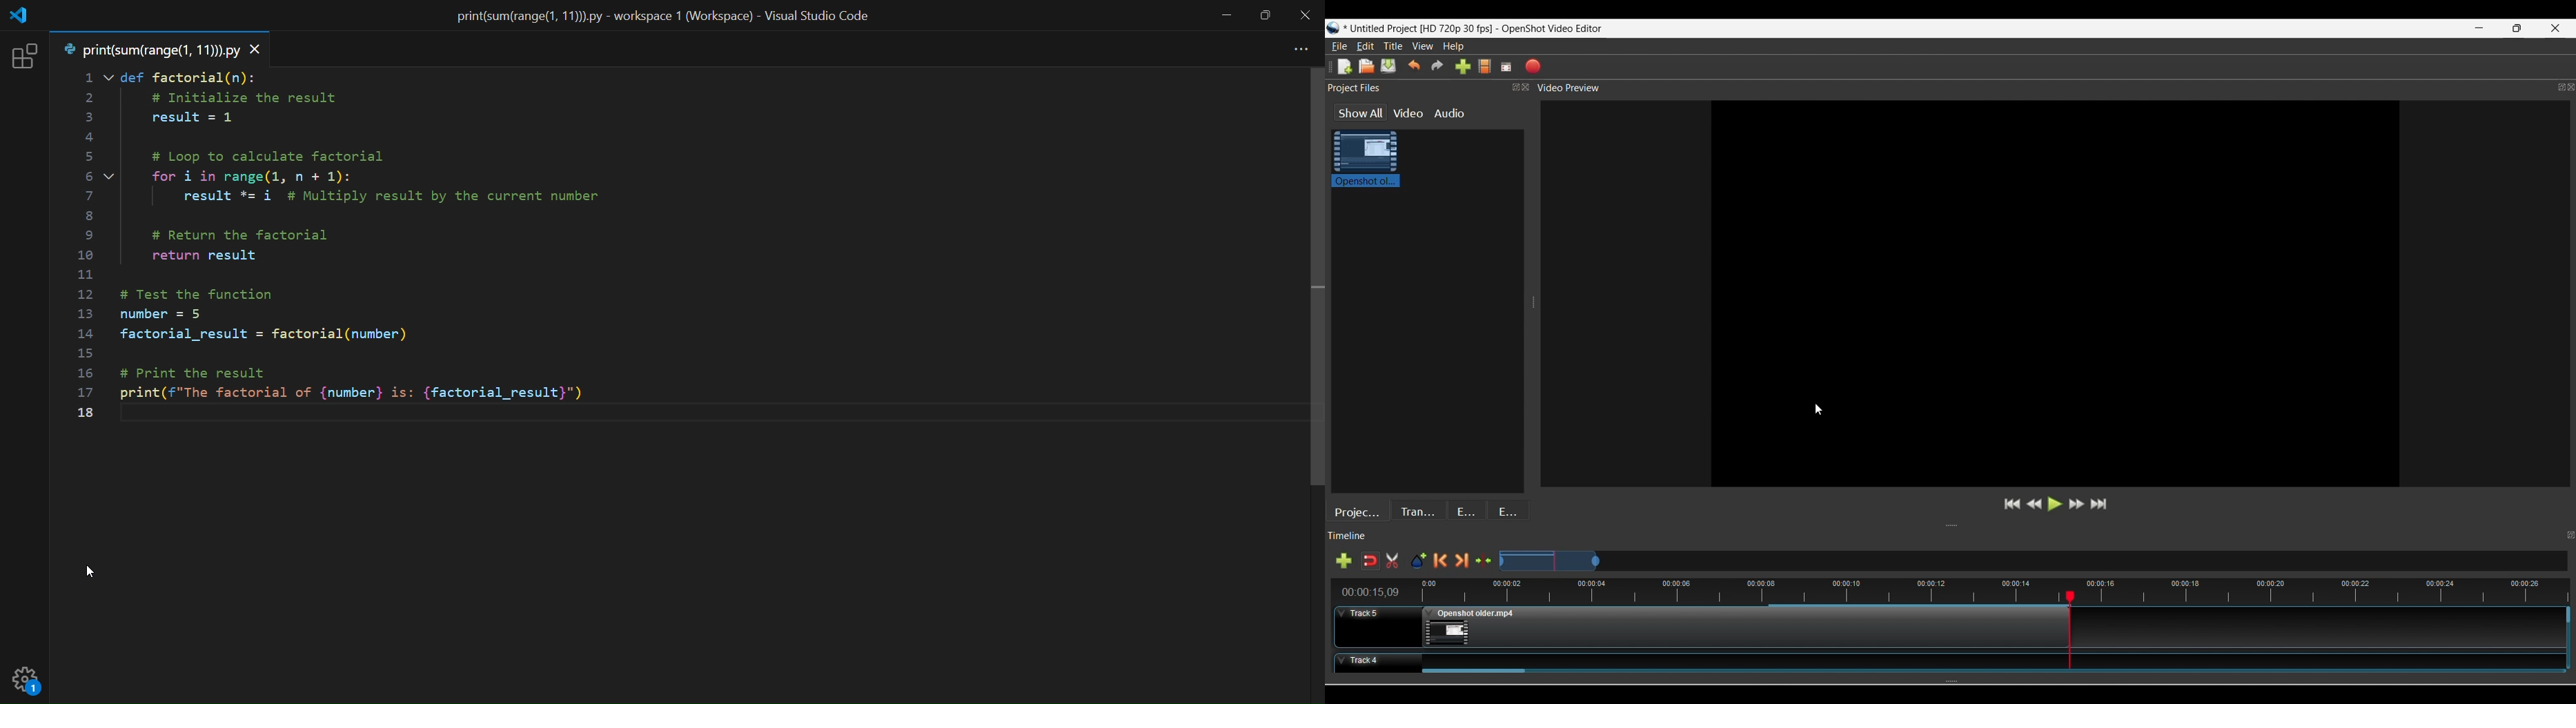 The image size is (2576, 728). Describe the element at coordinates (2556, 30) in the screenshot. I see `Close interface` at that location.